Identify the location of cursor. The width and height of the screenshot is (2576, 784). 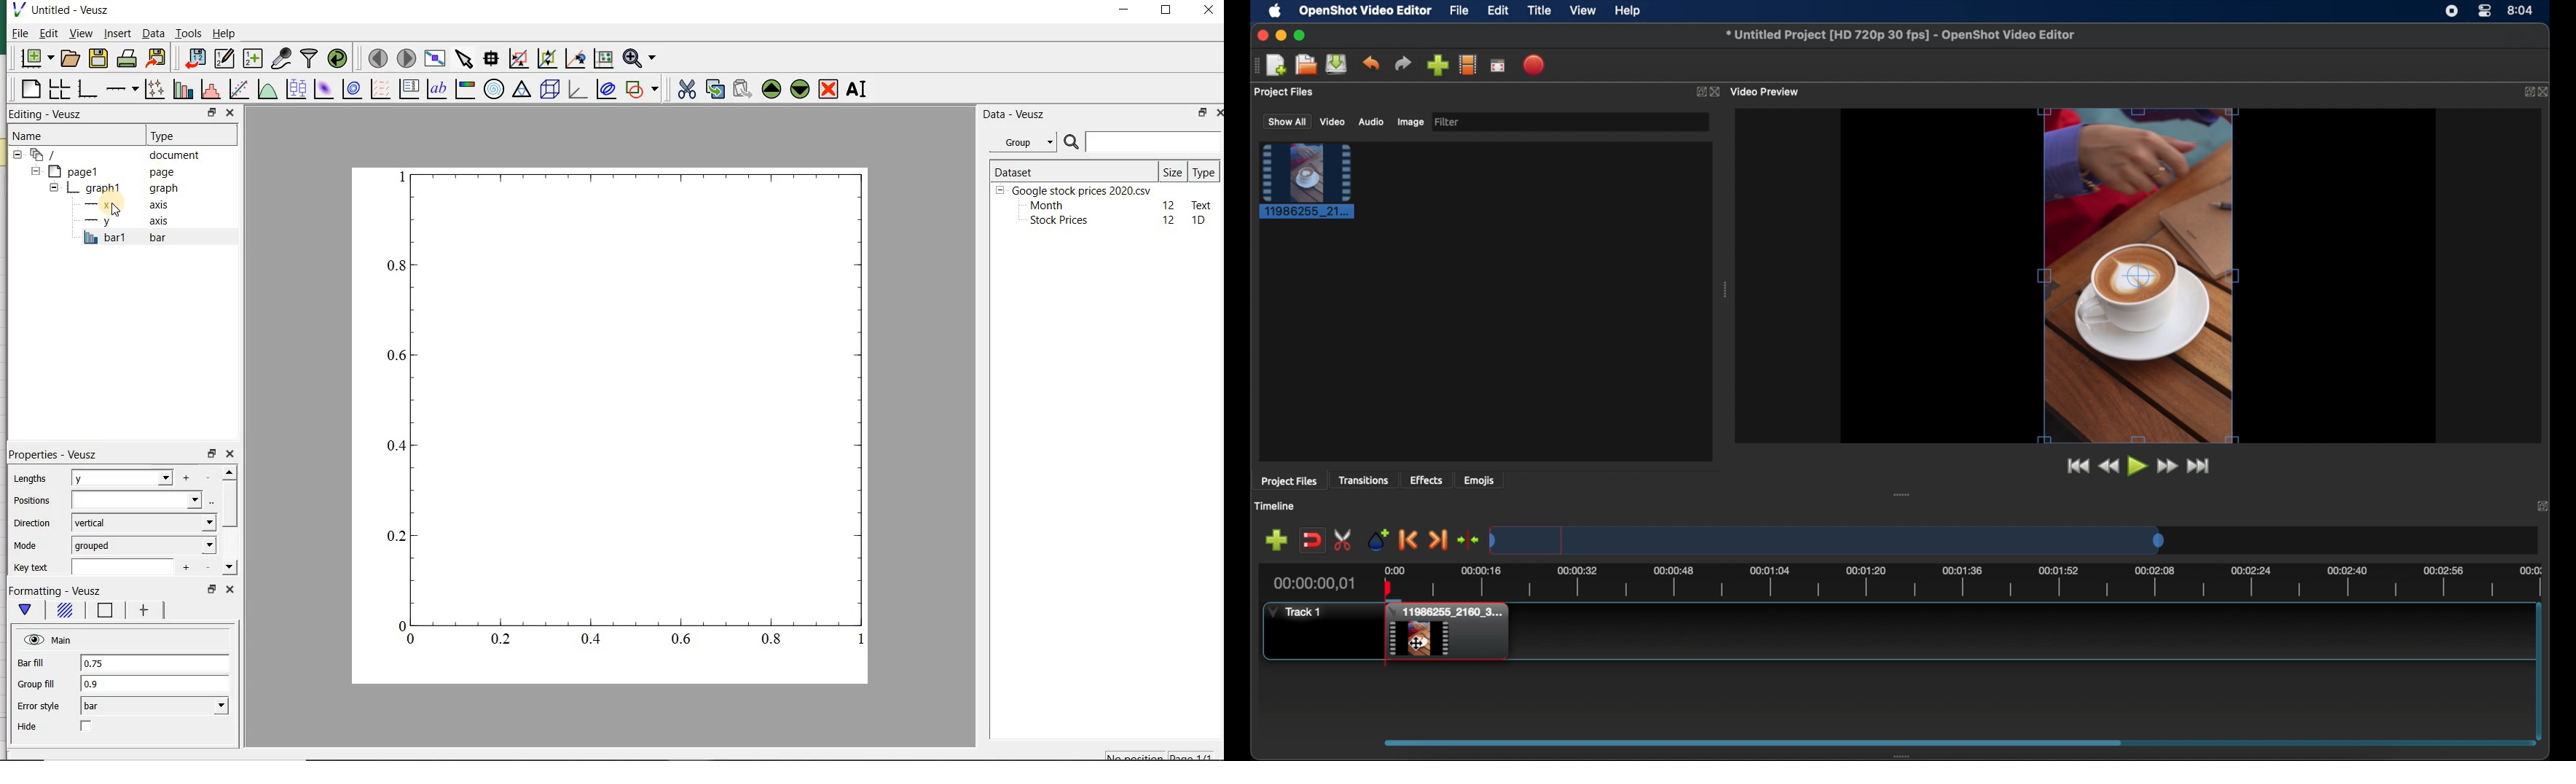
(112, 213).